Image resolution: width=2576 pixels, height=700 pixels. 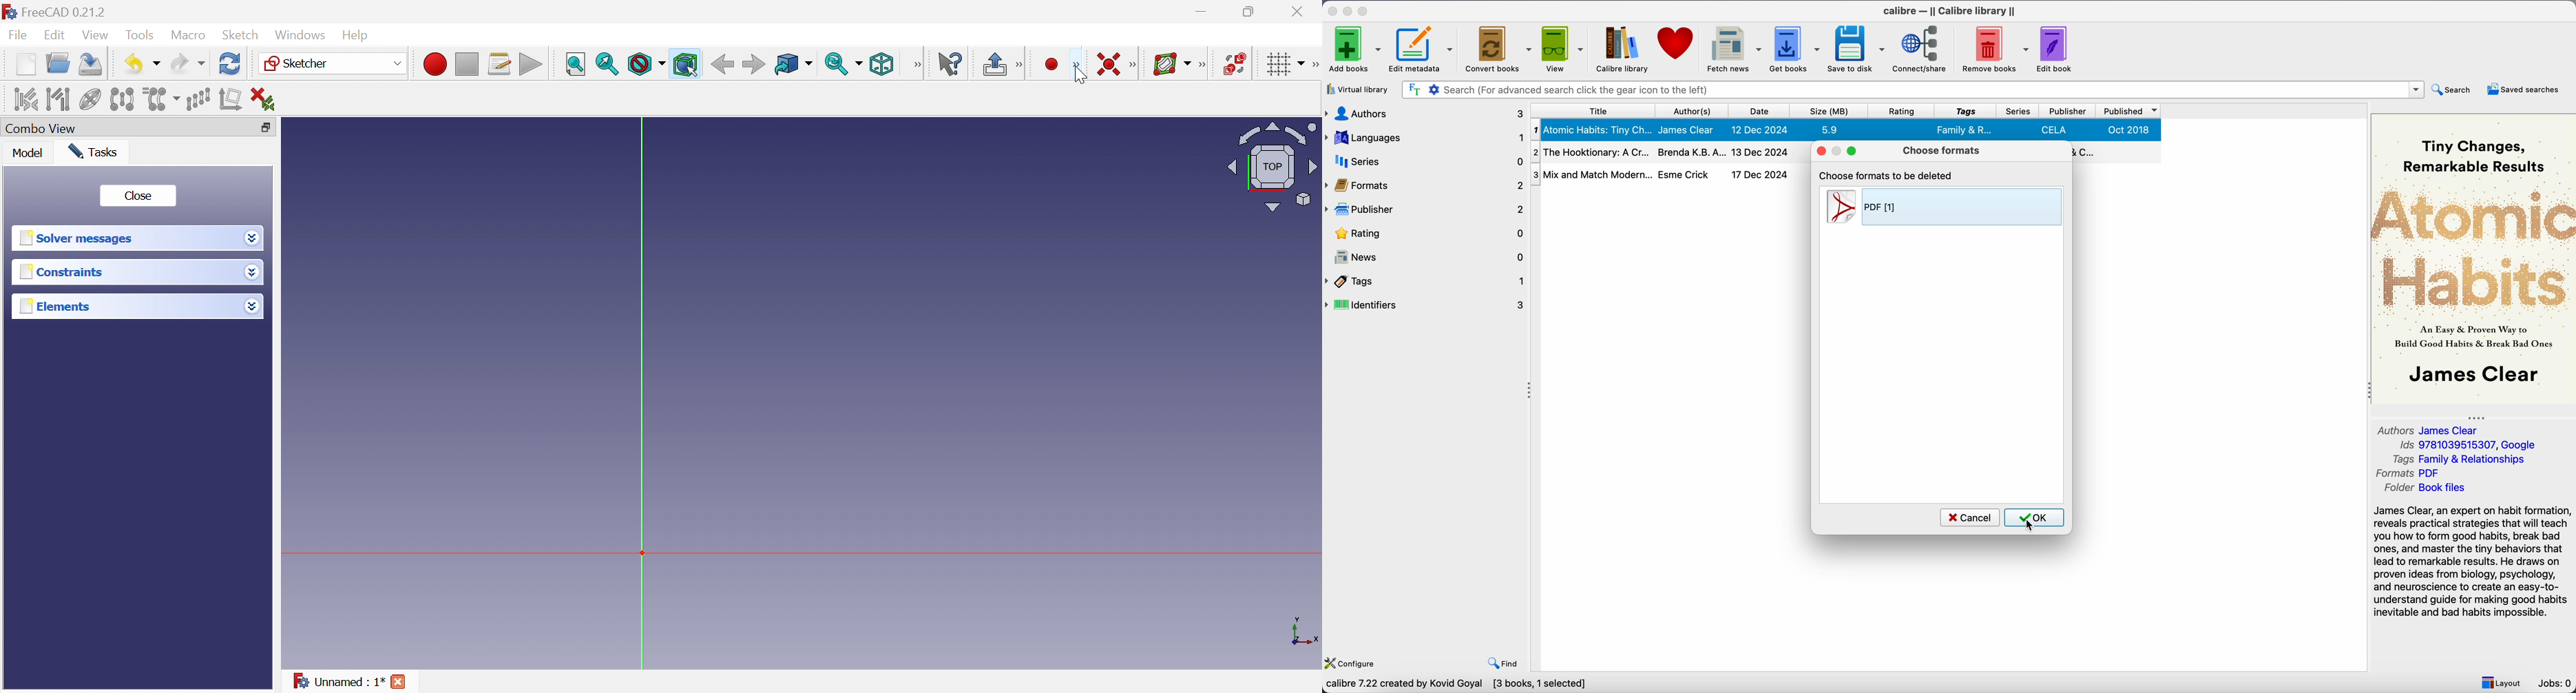 I want to click on New, so click(x=25, y=63).